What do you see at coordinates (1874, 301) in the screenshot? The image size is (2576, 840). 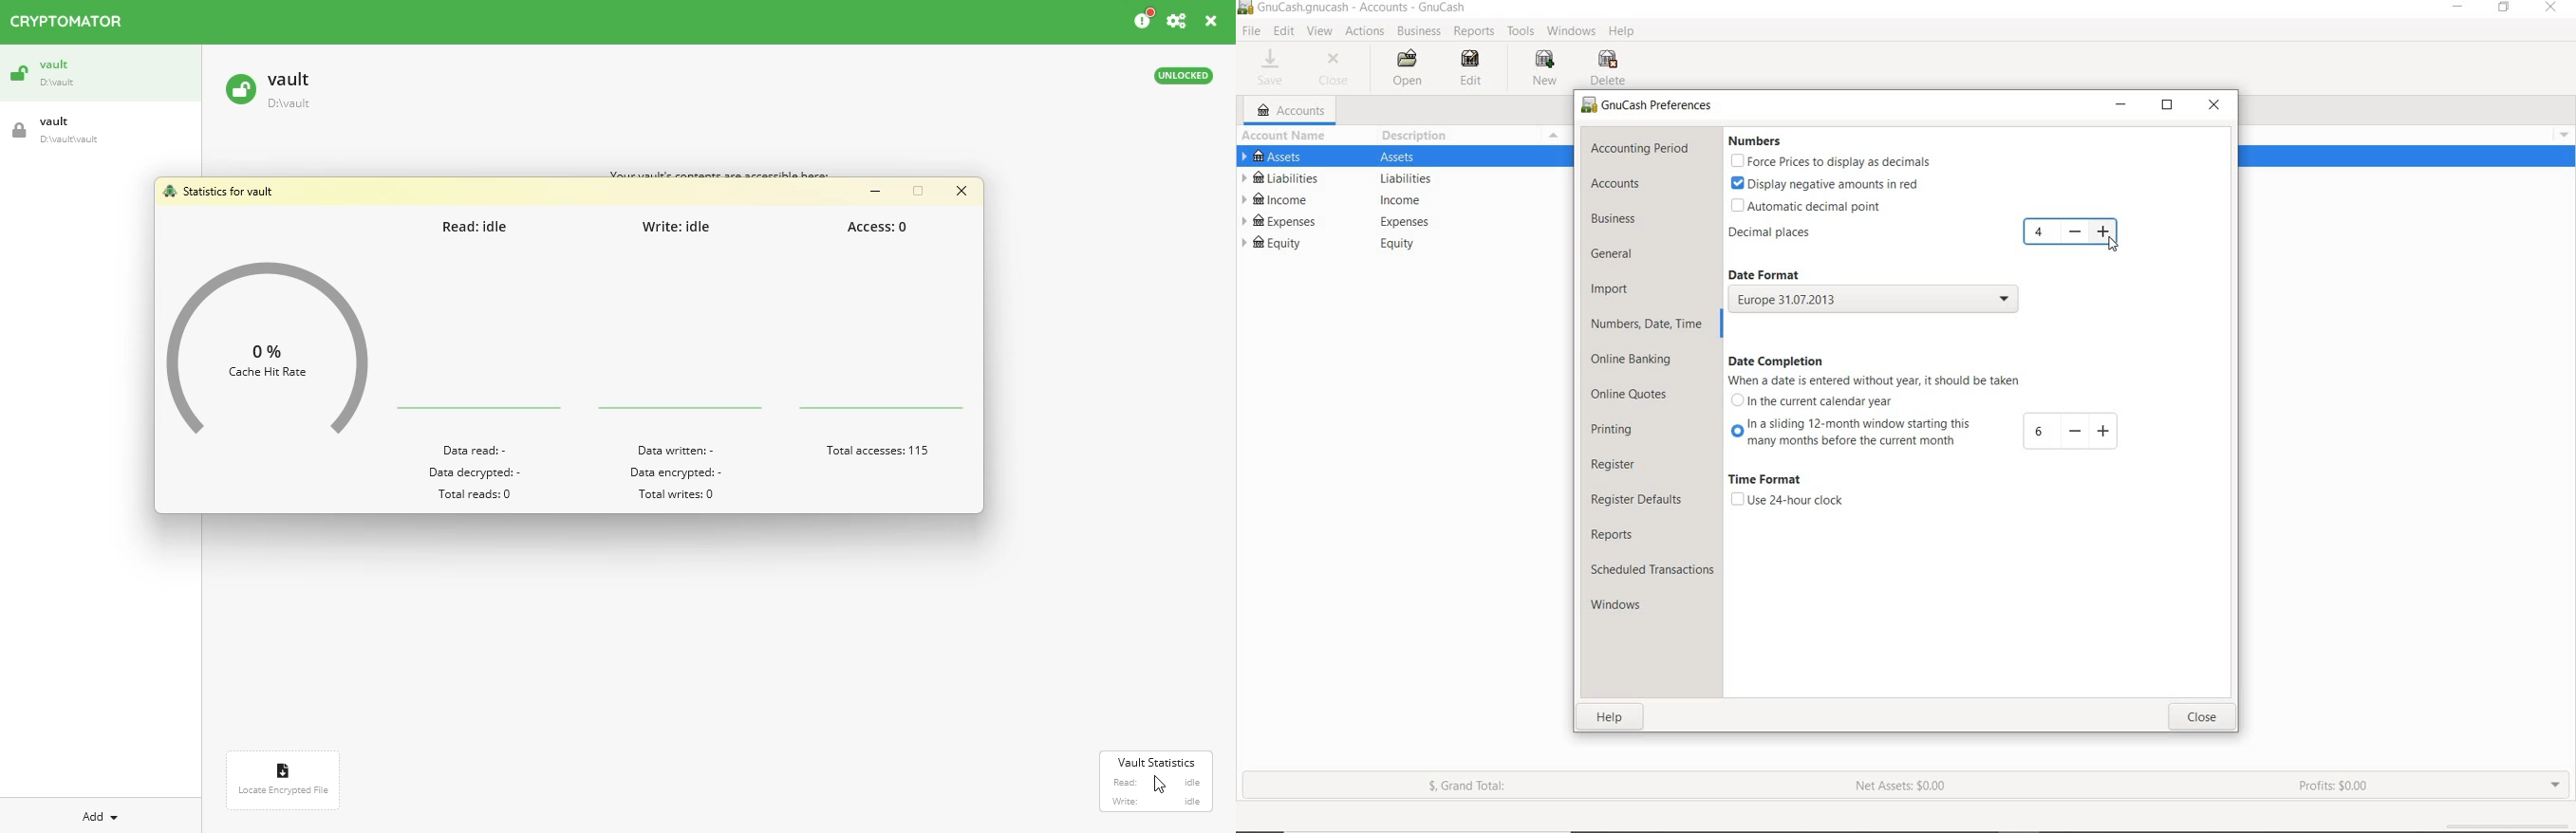 I see `europe` at bounding box center [1874, 301].